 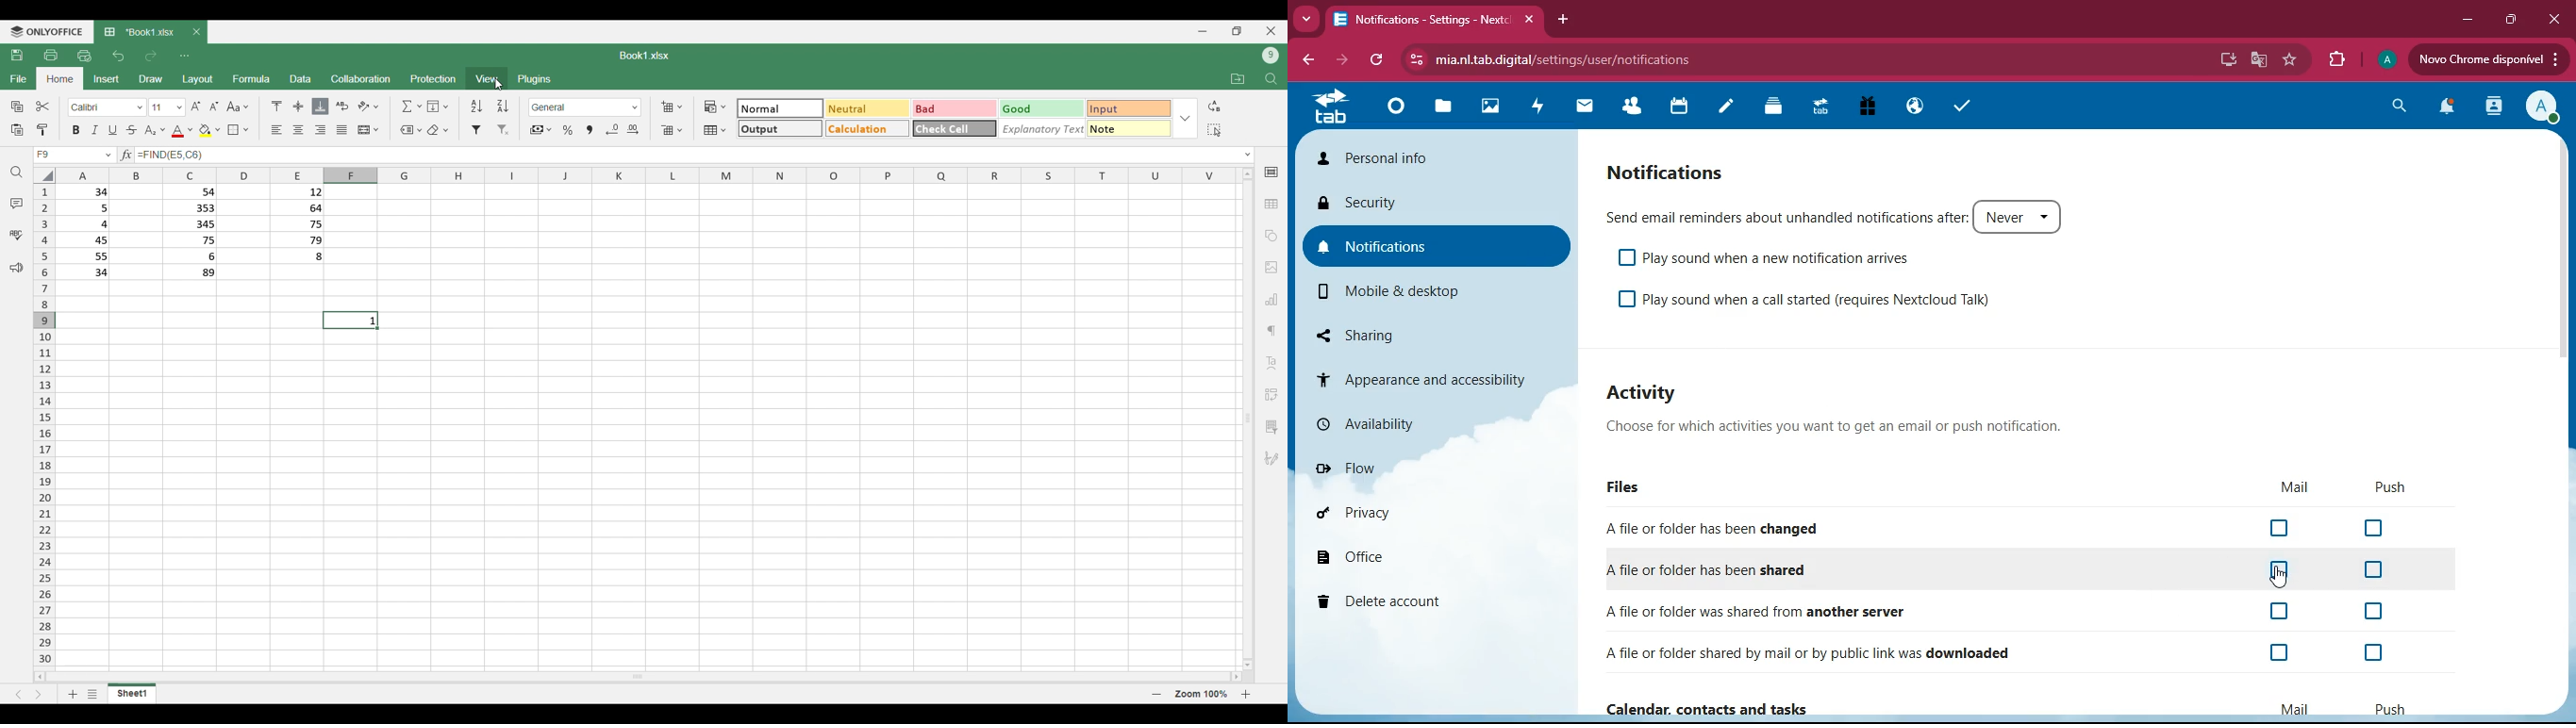 I want to click on public, so click(x=1910, y=107).